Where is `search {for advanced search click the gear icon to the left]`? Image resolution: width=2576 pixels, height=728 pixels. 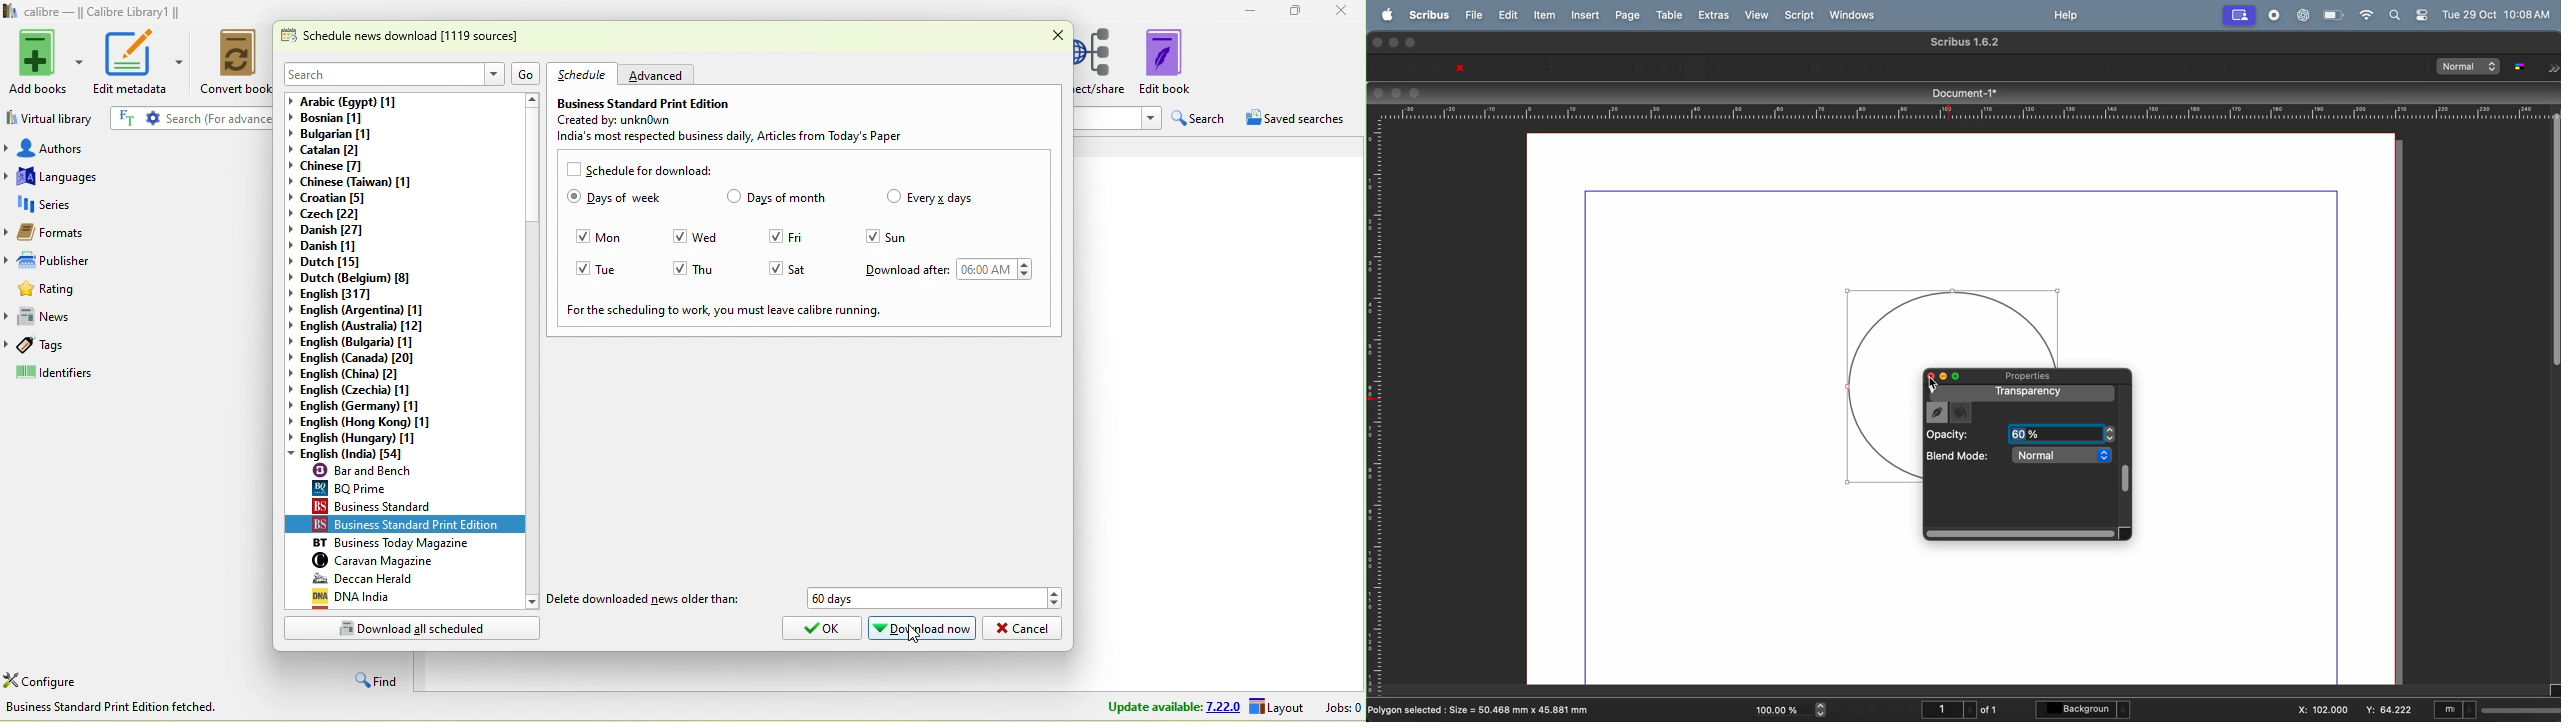
search {for advanced search click the gear icon to the left] is located at coordinates (198, 117).